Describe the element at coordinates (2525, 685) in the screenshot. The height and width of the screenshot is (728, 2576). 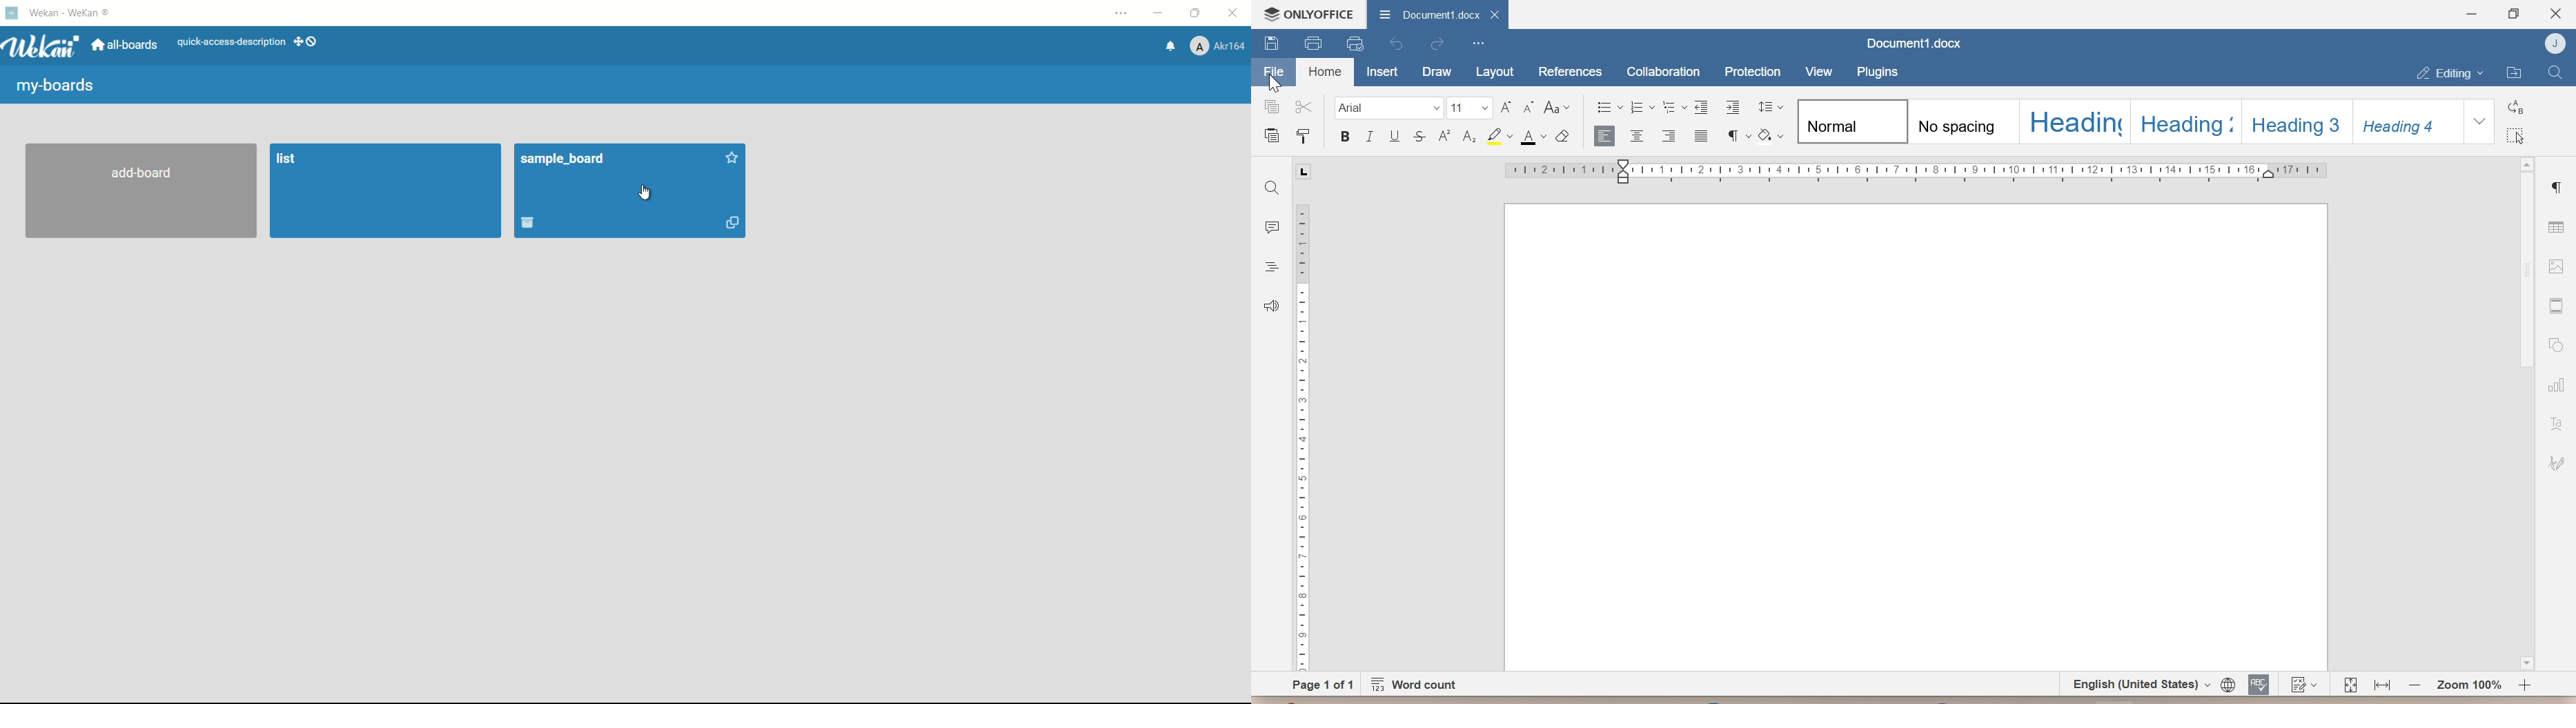
I see `Zoom in` at that location.